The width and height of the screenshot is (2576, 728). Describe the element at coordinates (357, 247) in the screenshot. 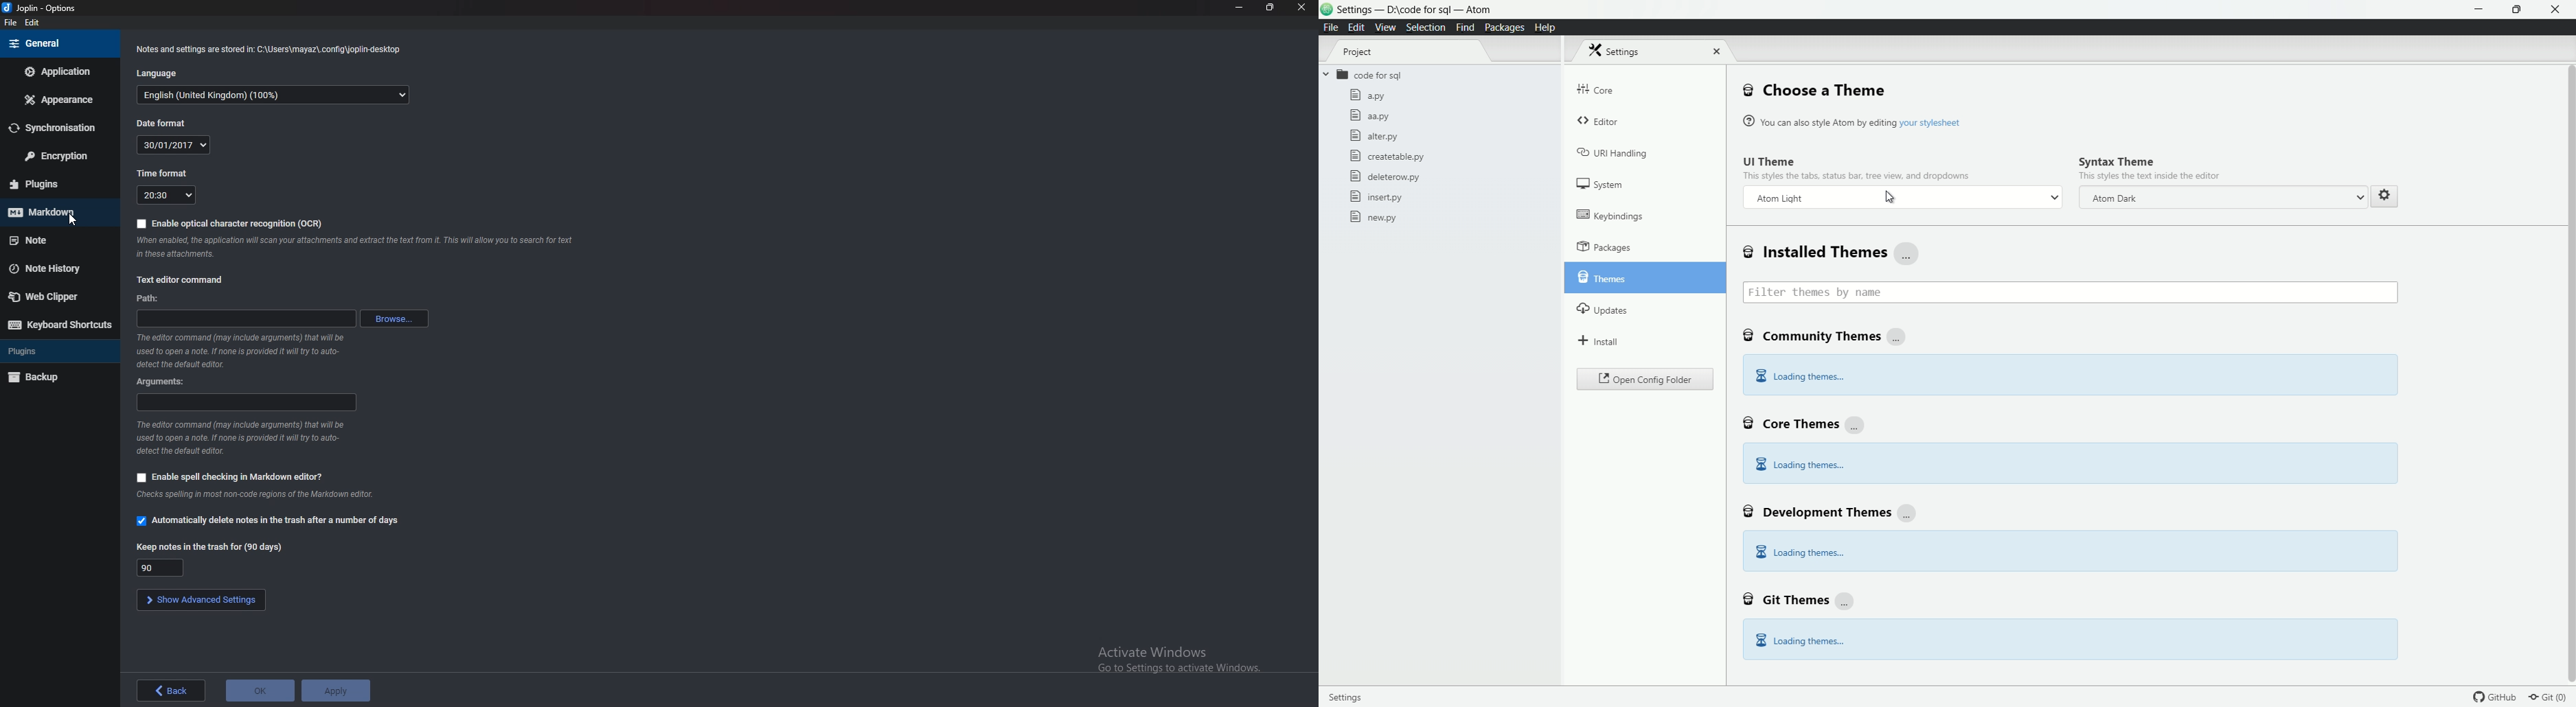

I see `When enabled, the application will scan your attachments and extract the text from it. This will allow you to search for text
in these attachments.` at that location.